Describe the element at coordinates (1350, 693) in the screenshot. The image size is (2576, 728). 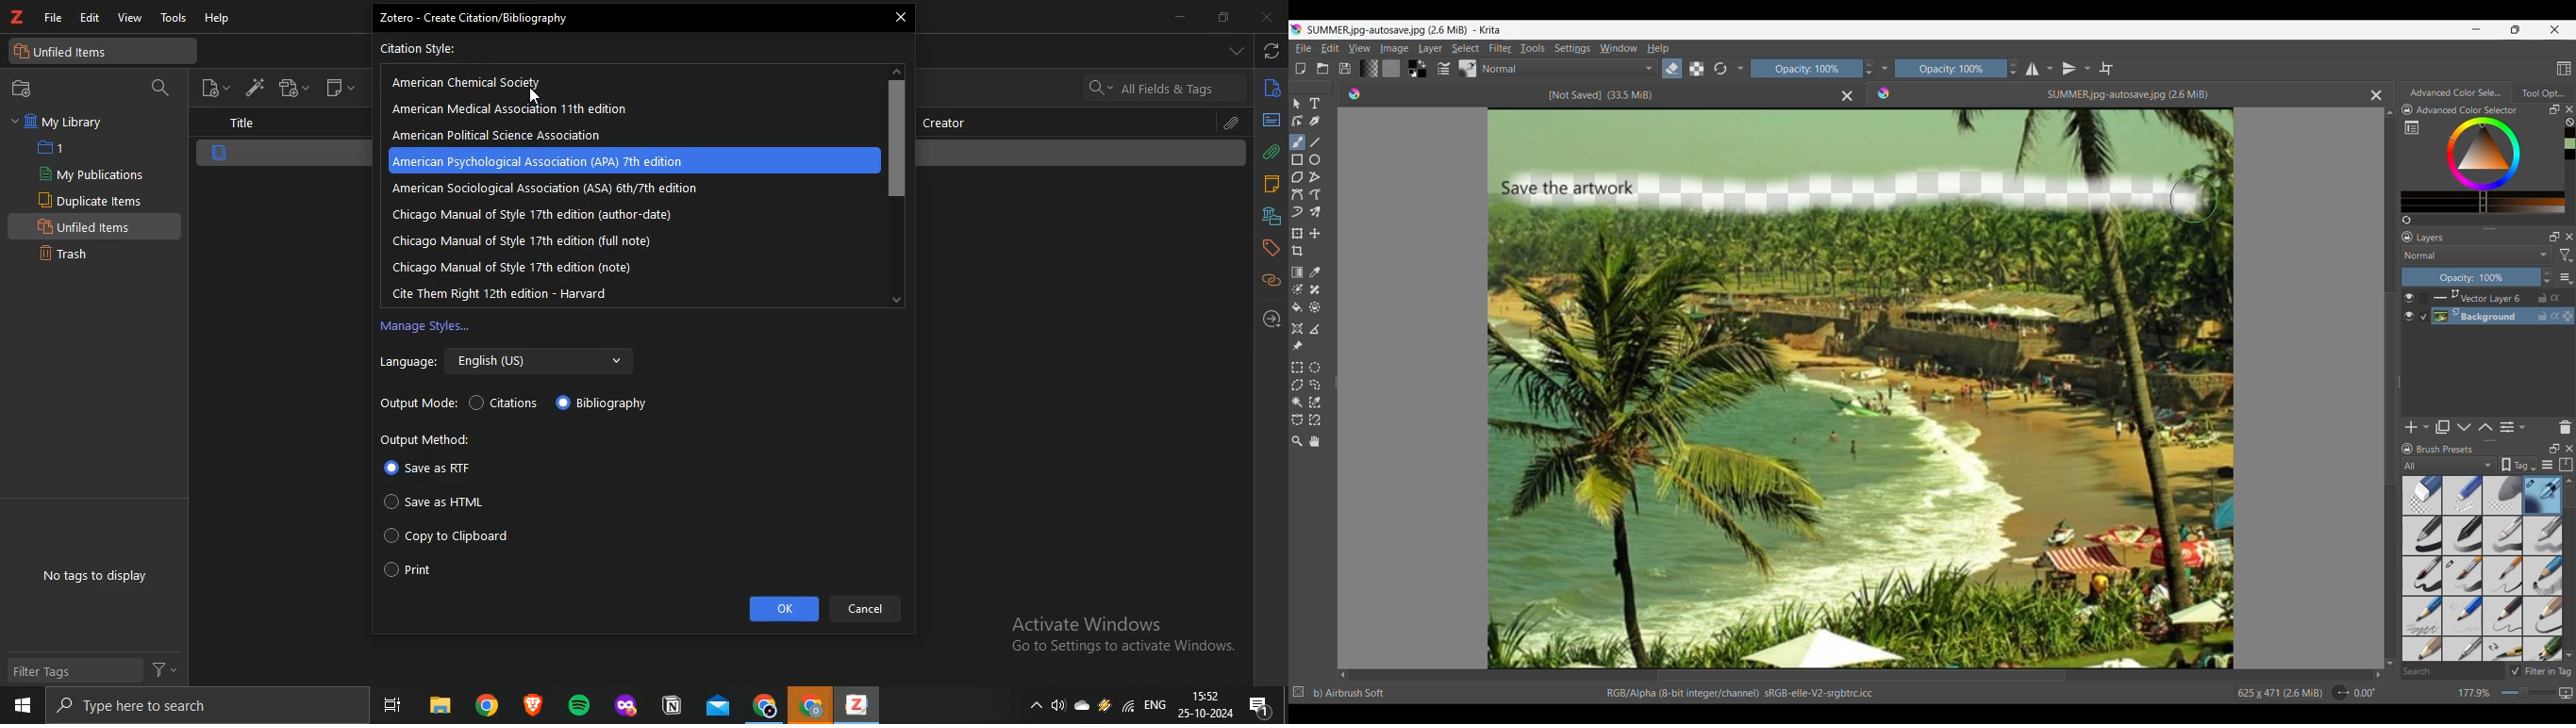
I see `b) Airbrush Soft` at that location.